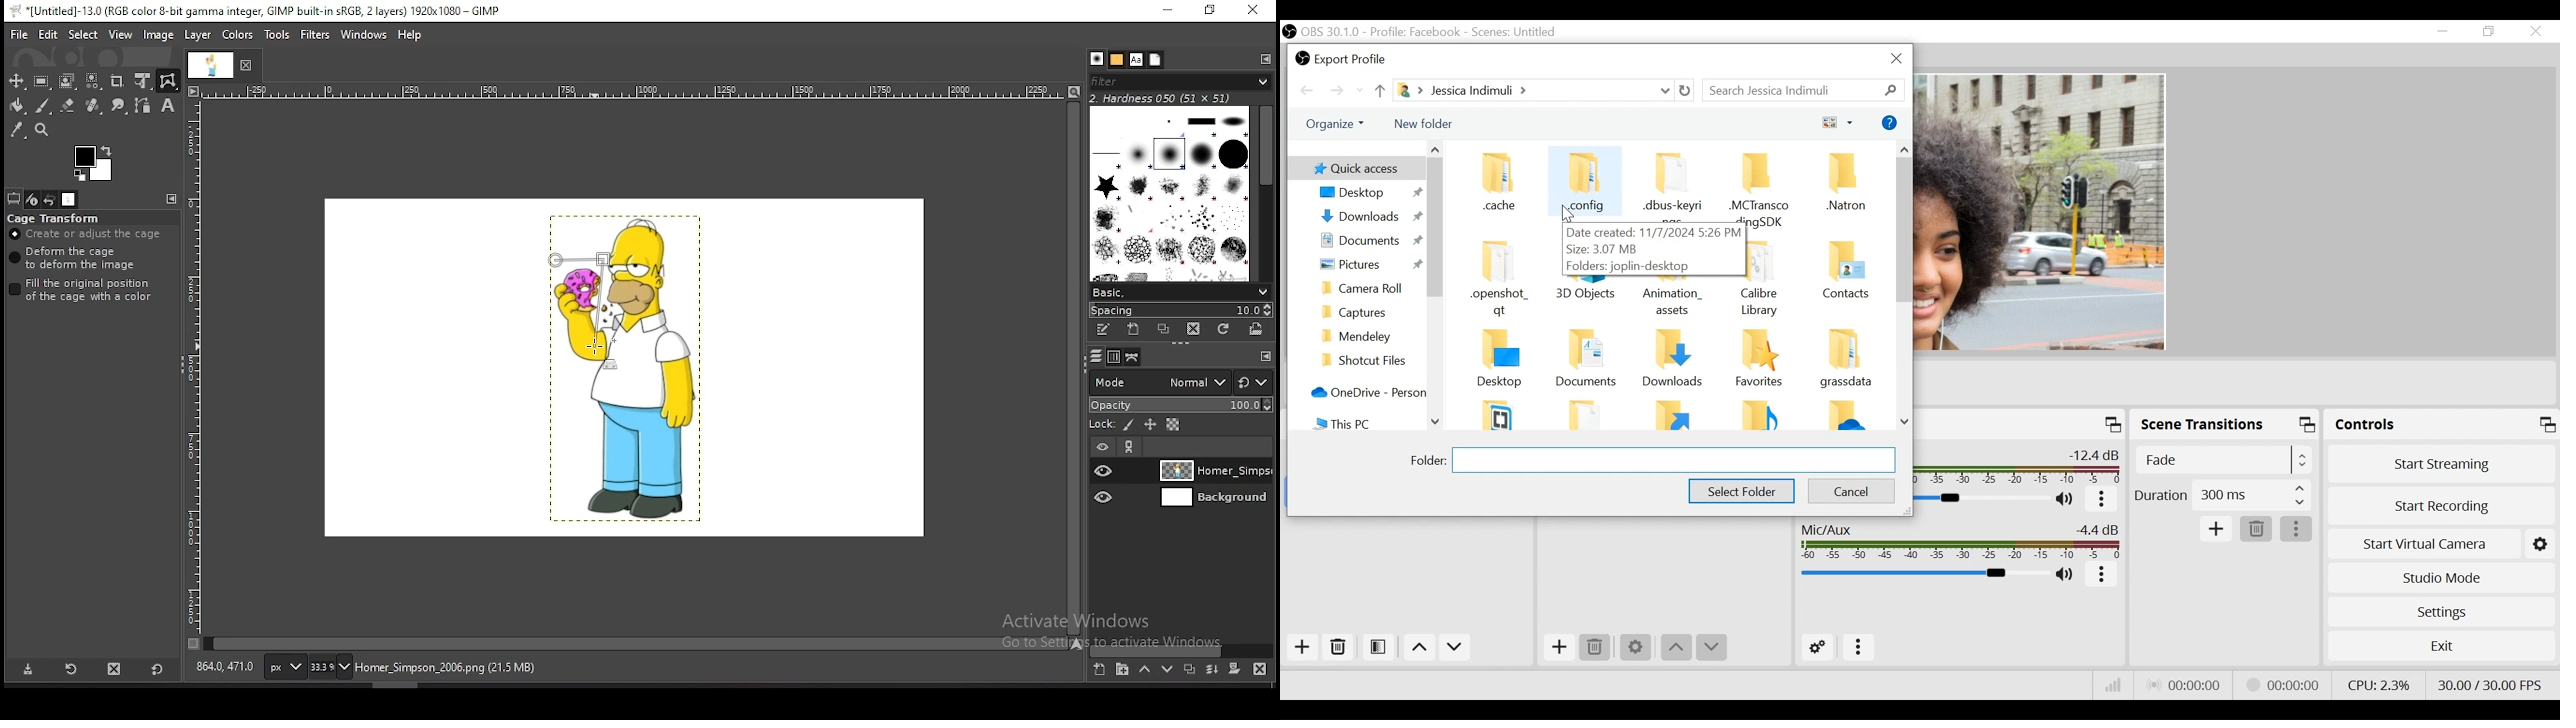 The height and width of the screenshot is (728, 2576). What do you see at coordinates (2439, 645) in the screenshot?
I see `Exit` at bounding box center [2439, 645].